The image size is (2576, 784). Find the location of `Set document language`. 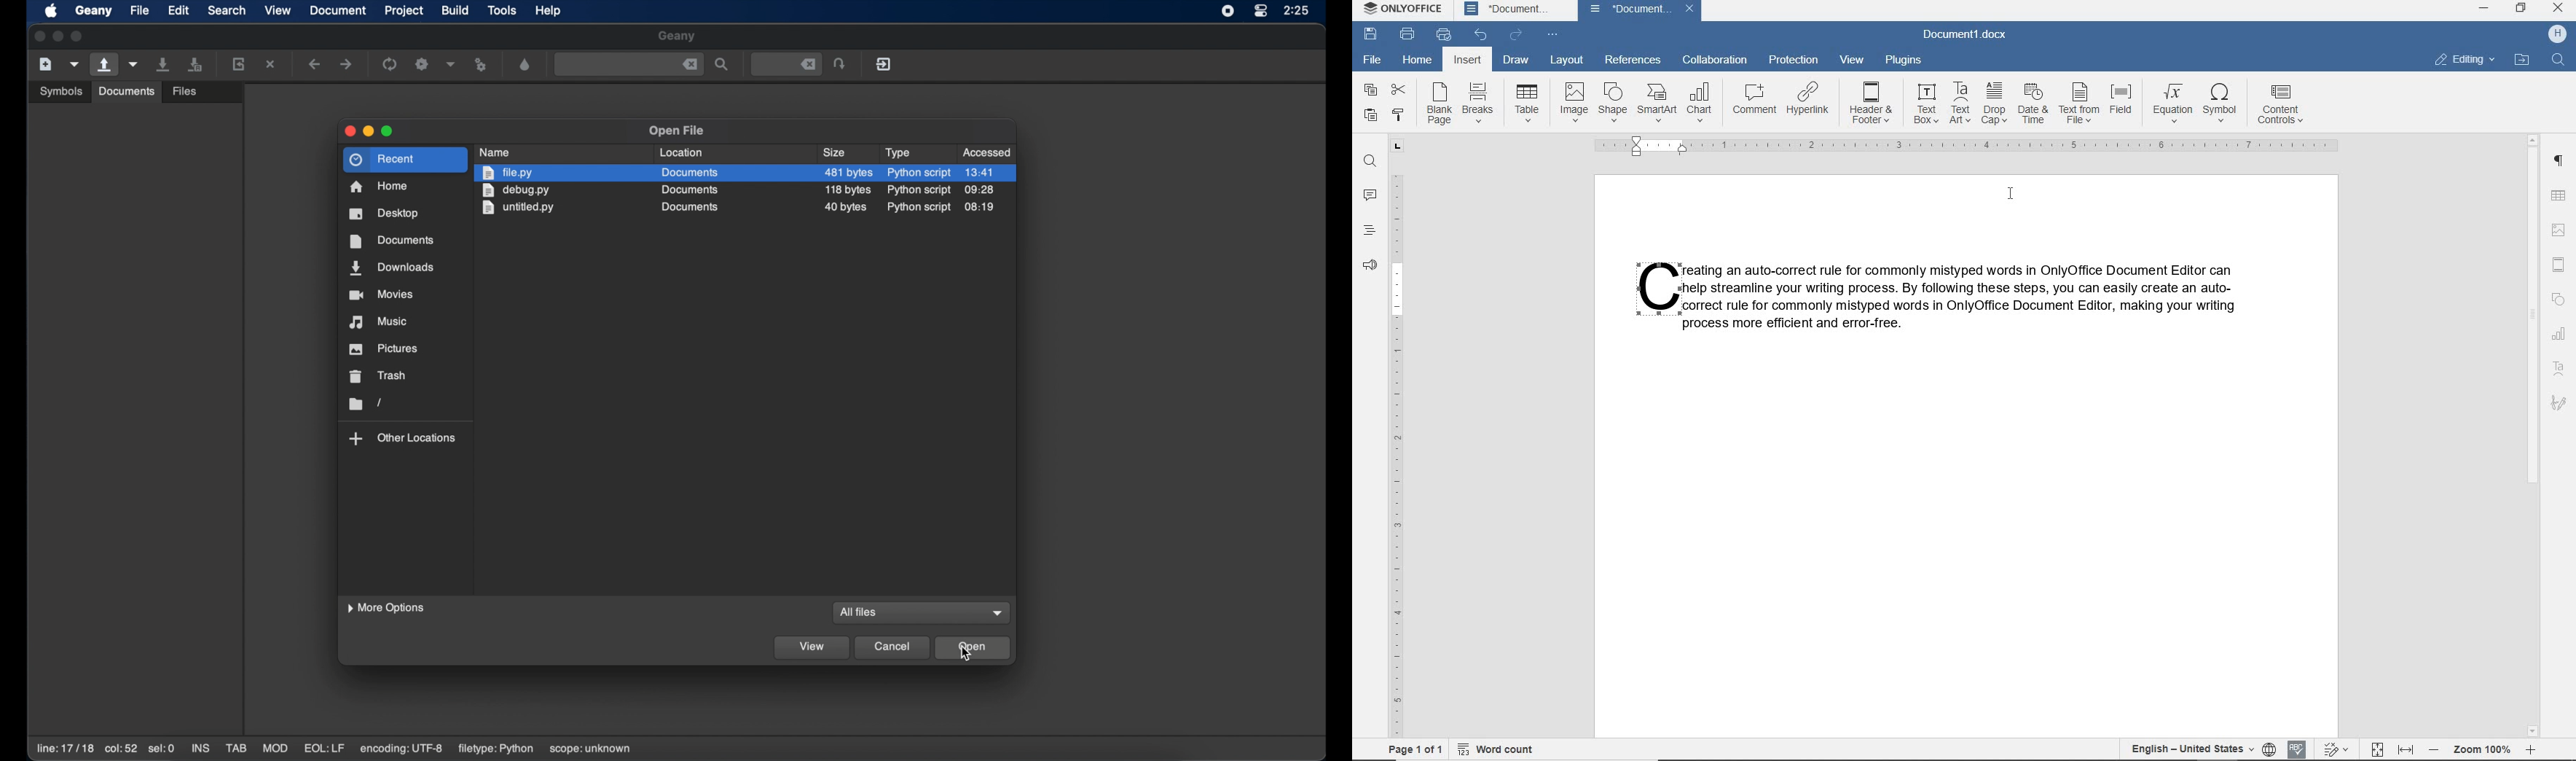

Set document language is located at coordinates (2271, 747).